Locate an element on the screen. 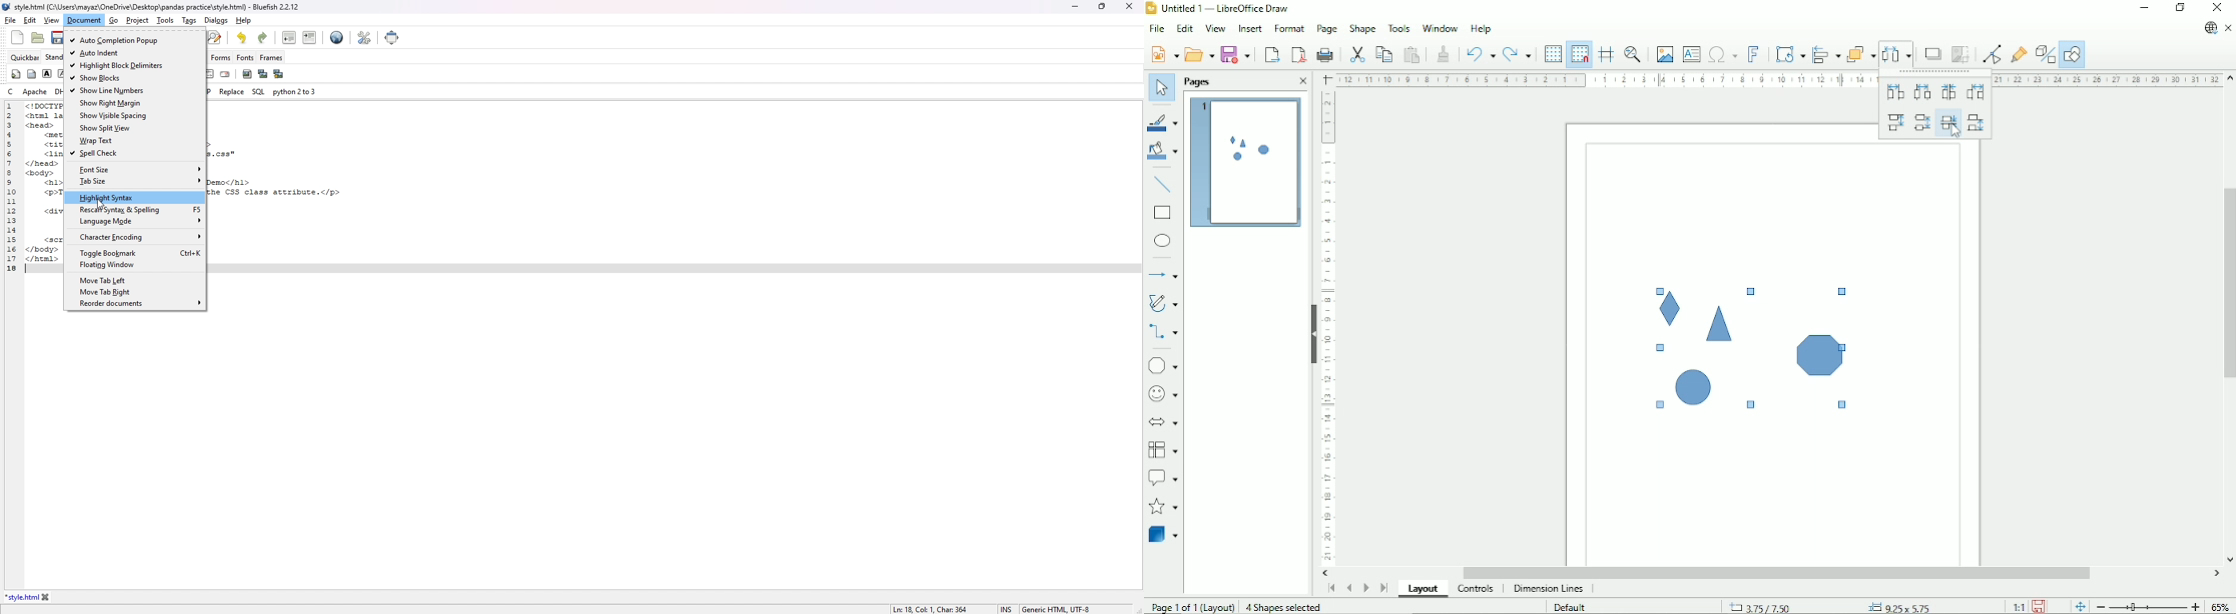 This screenshot has width=2240, height=616. Toggle extrusion is located at coordinates (2046, 53).